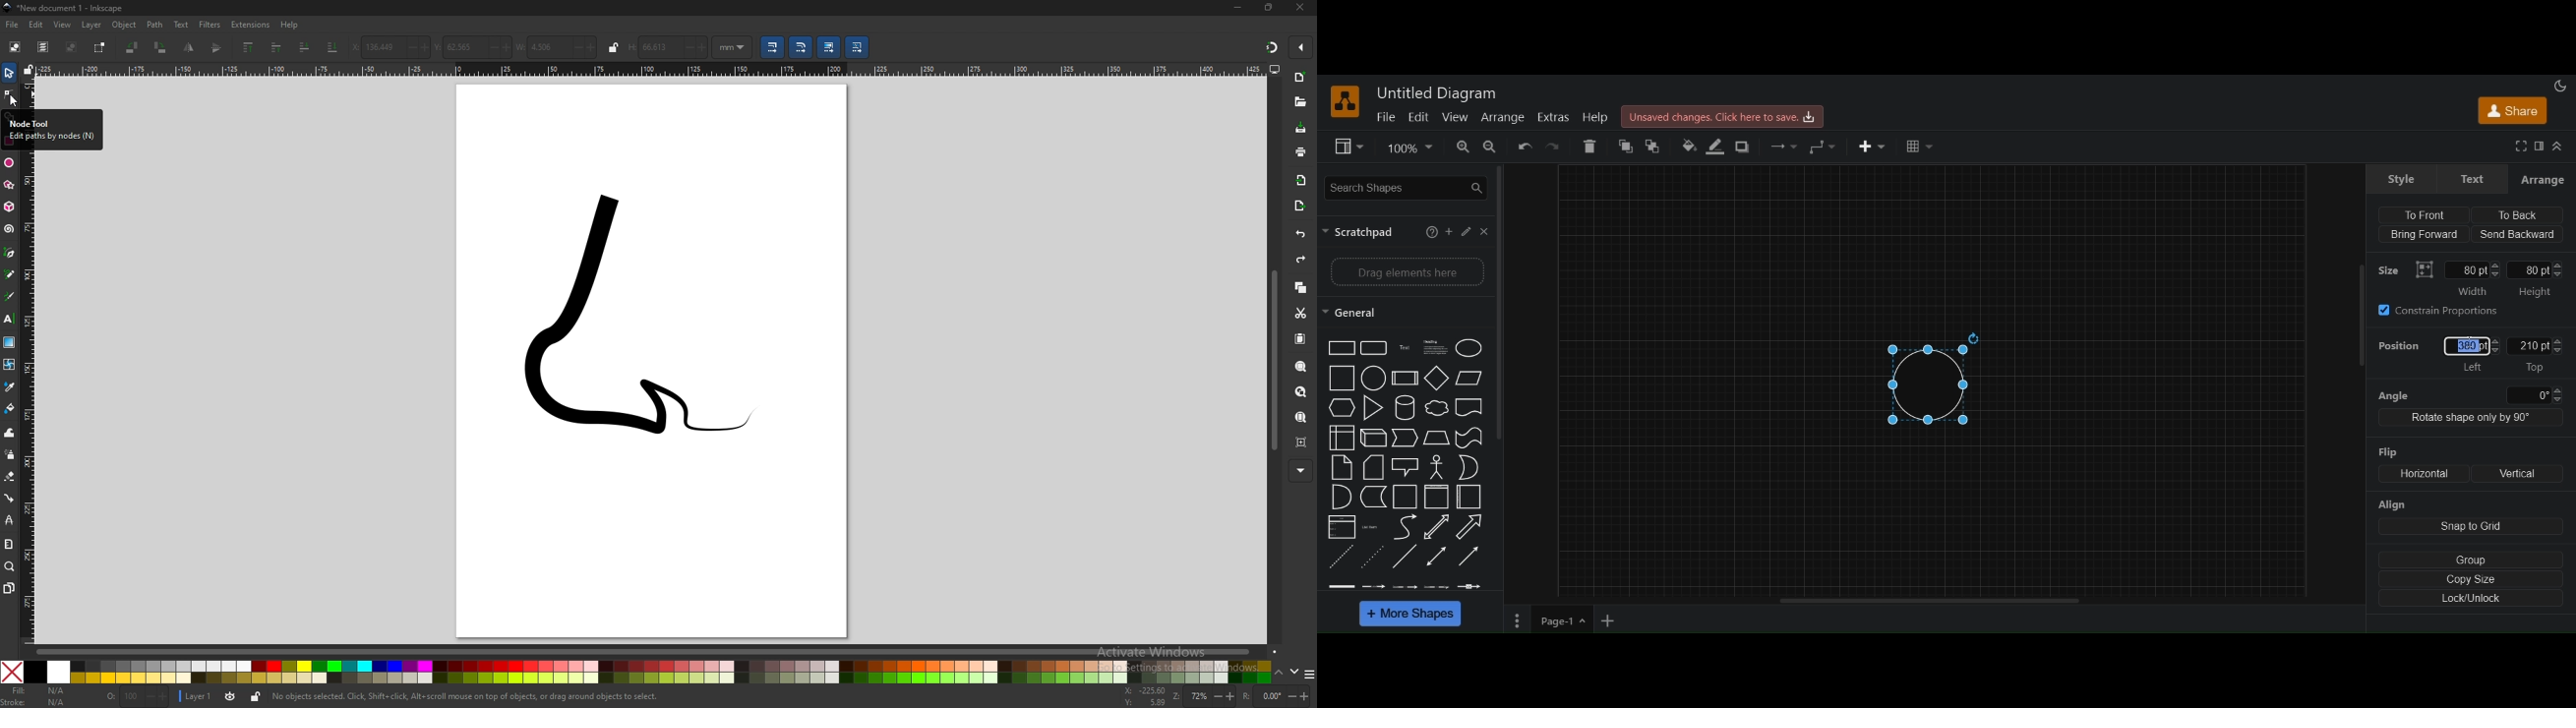  I want to click on lower selection one step, so click(305, 47).